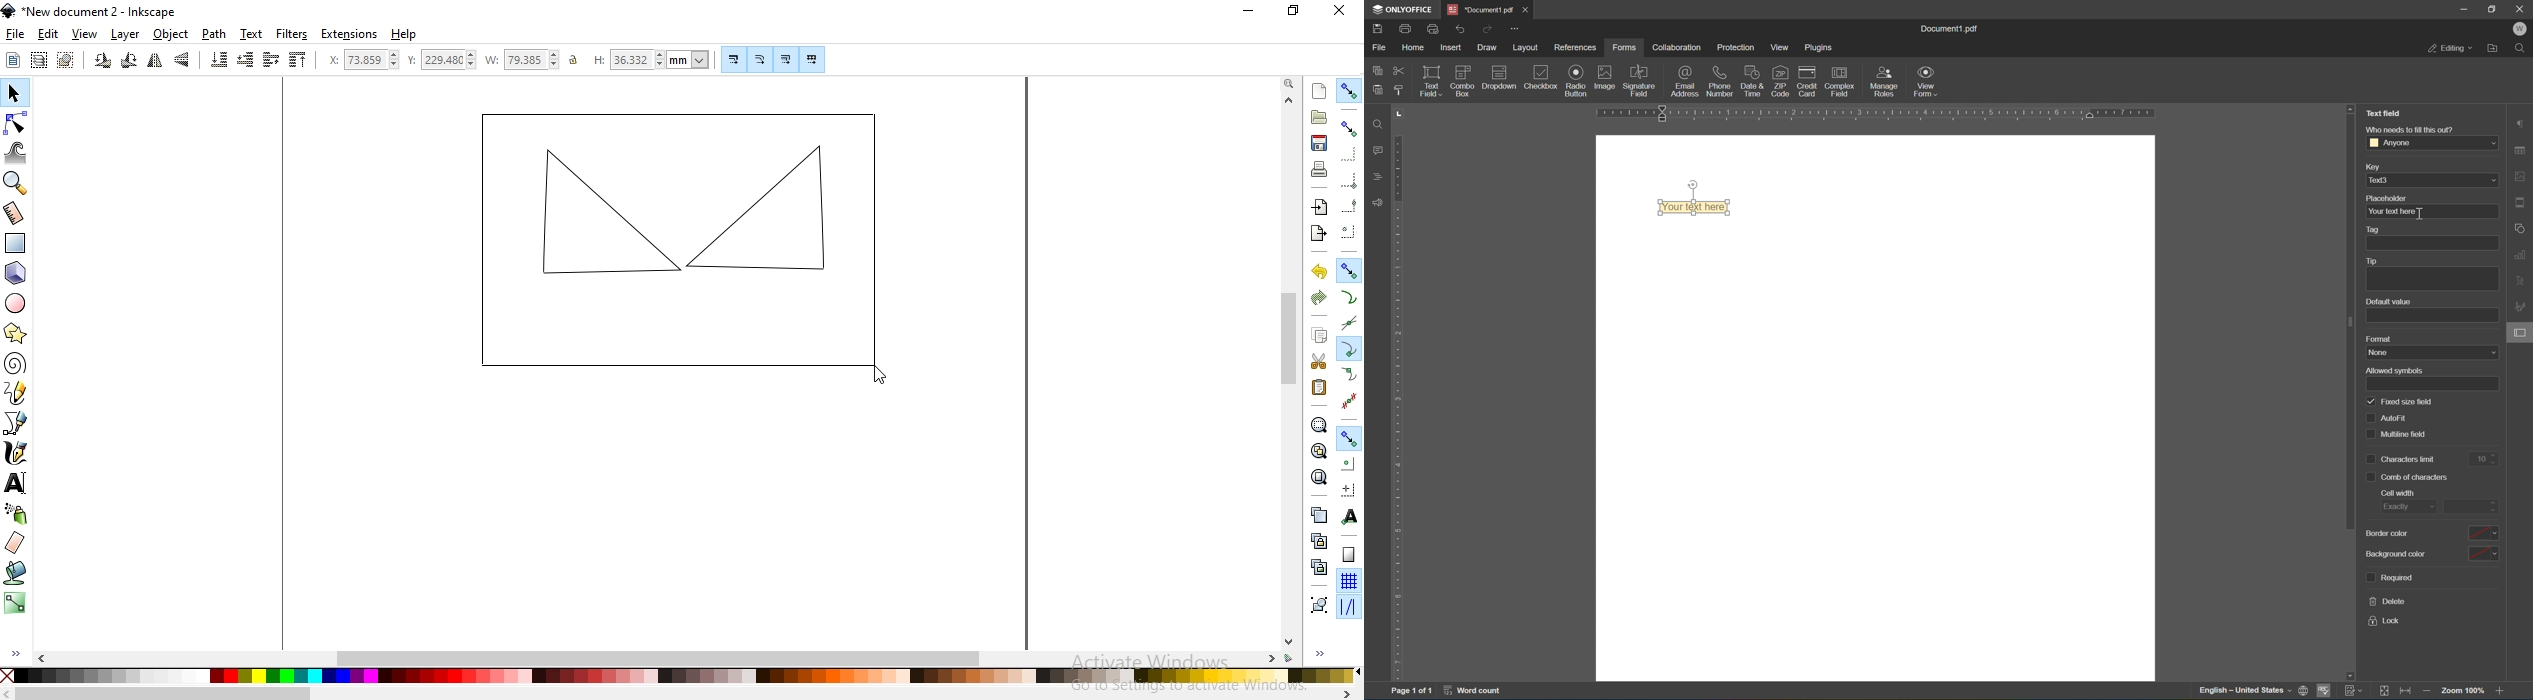 Image resolution: width=2548 pixels, height=700 pixels. I want to click on group selected objects, so click(1321, 605).